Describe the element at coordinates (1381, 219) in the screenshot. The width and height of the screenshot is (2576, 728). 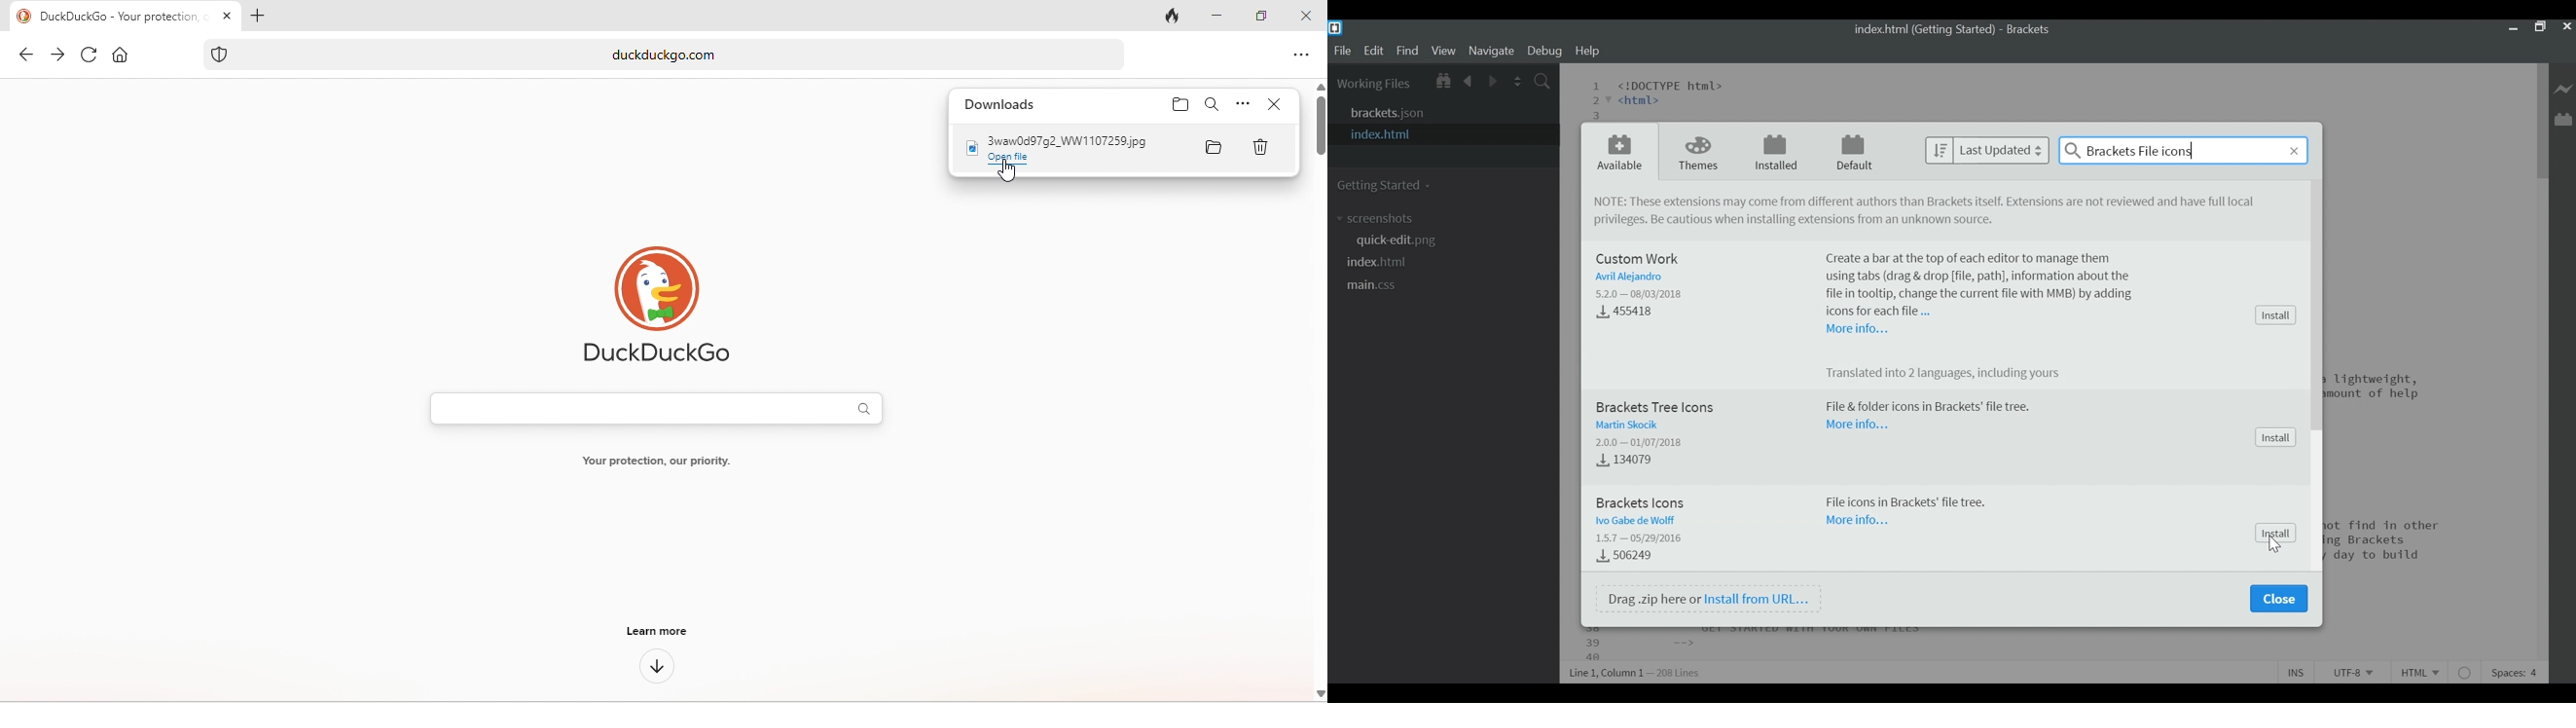
I see `screenshot` at that location.